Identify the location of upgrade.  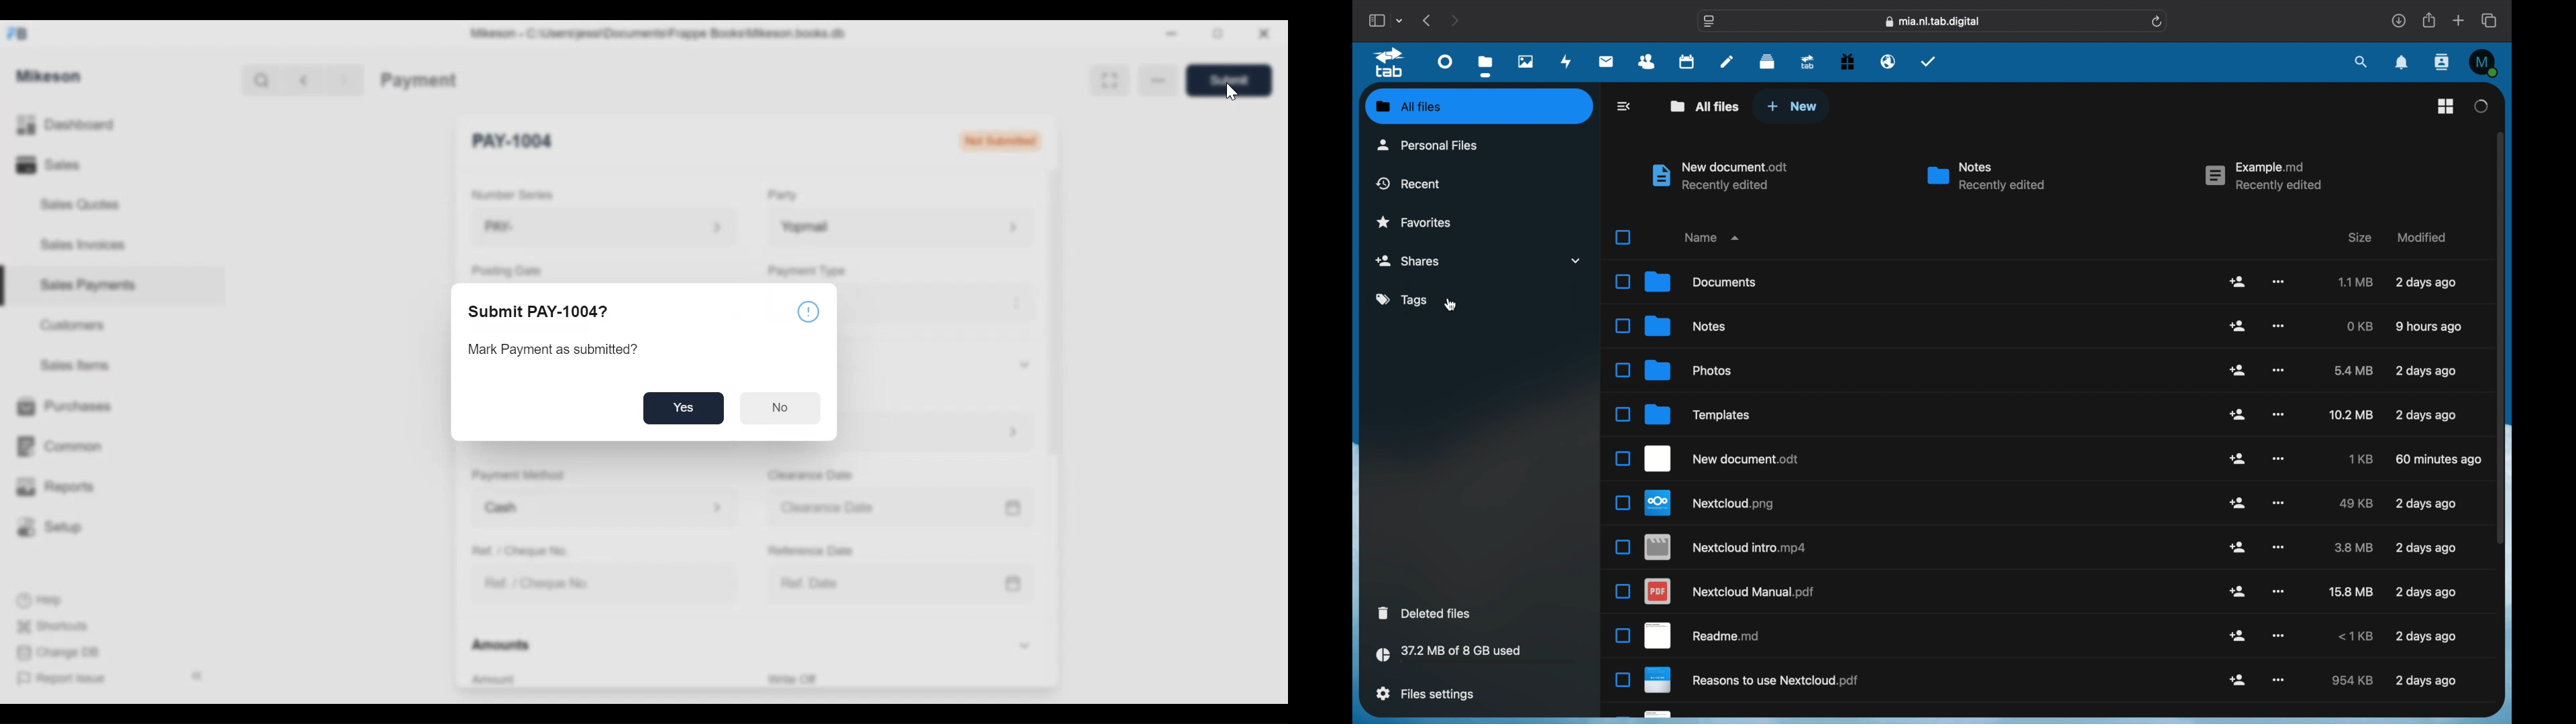
(1807, 62).